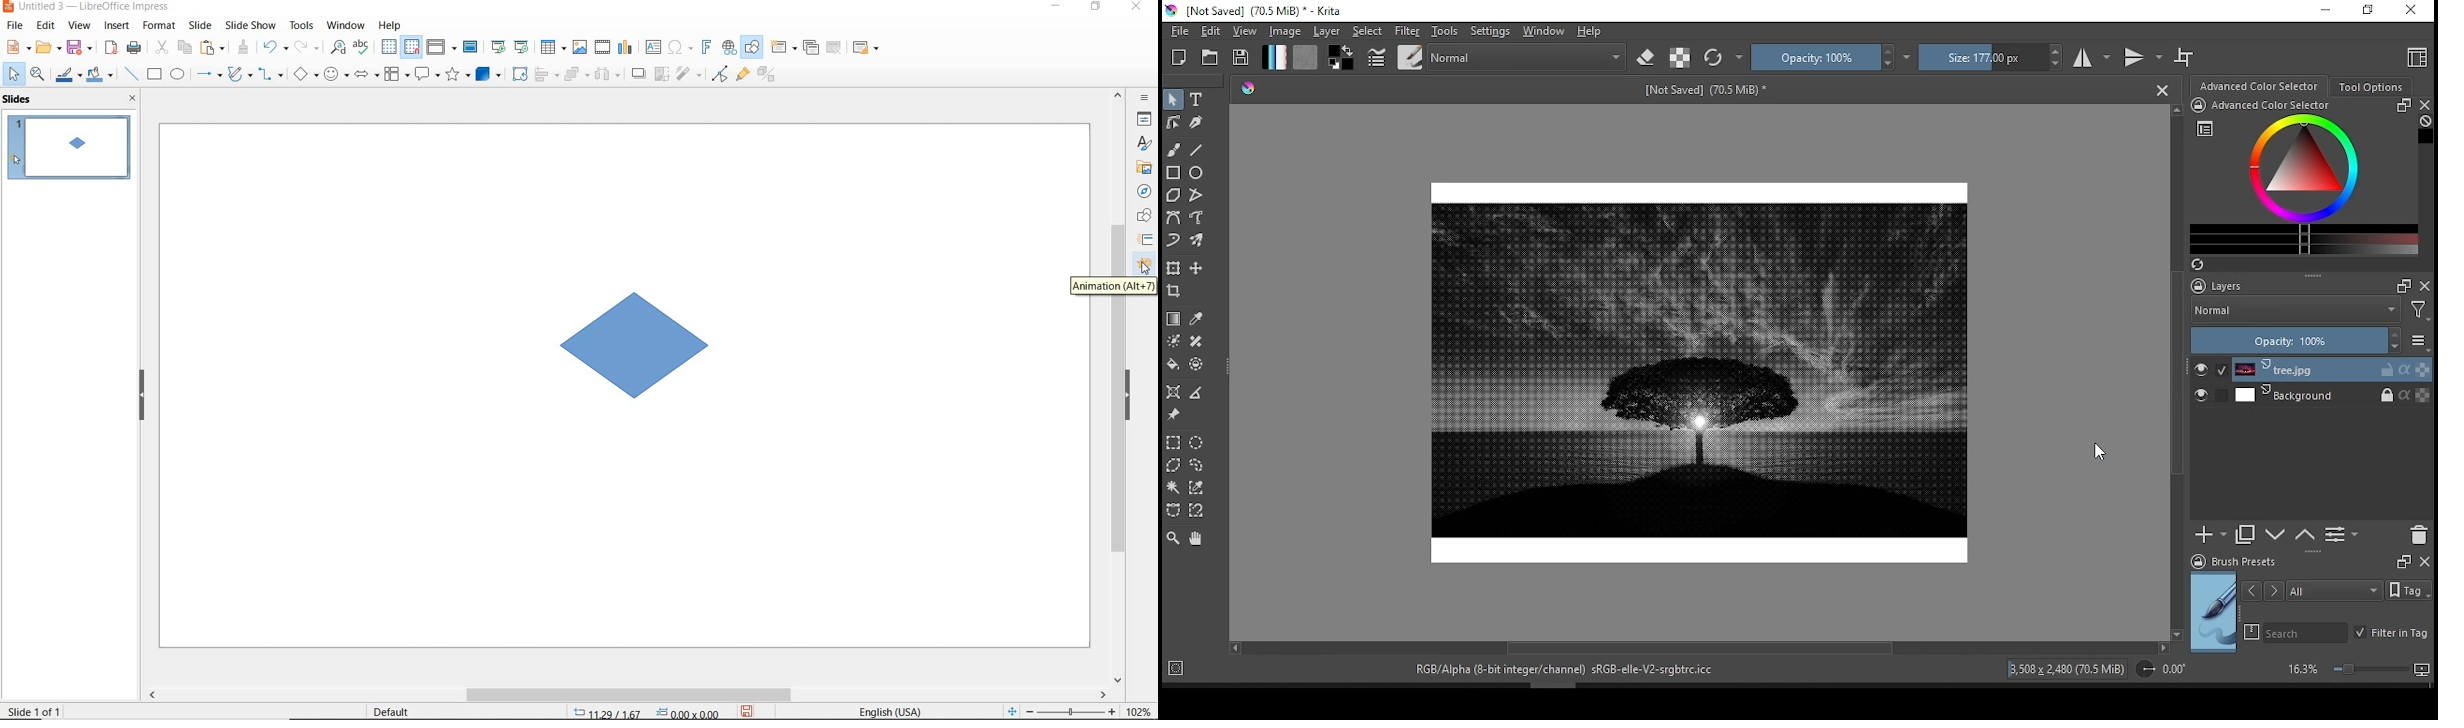 The image size is (2464, 728). I want to click on stars and banners, so click(459, 74).